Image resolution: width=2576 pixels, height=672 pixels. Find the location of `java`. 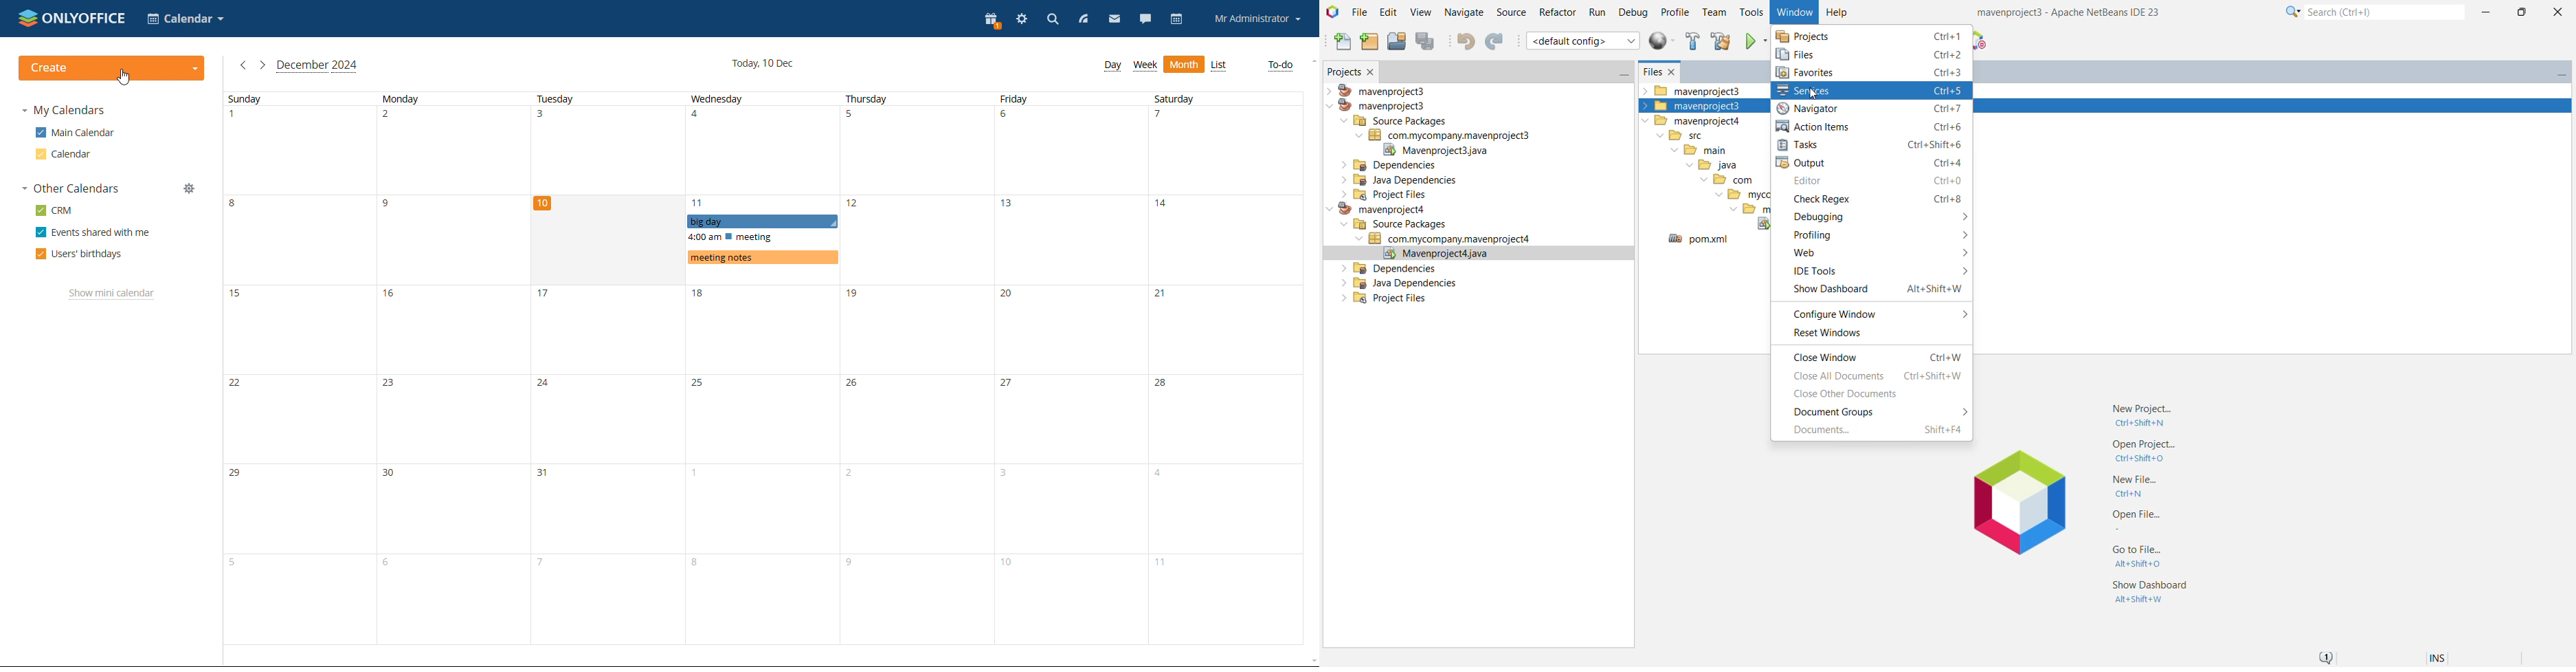

java is located at coordinates (1712, 165).